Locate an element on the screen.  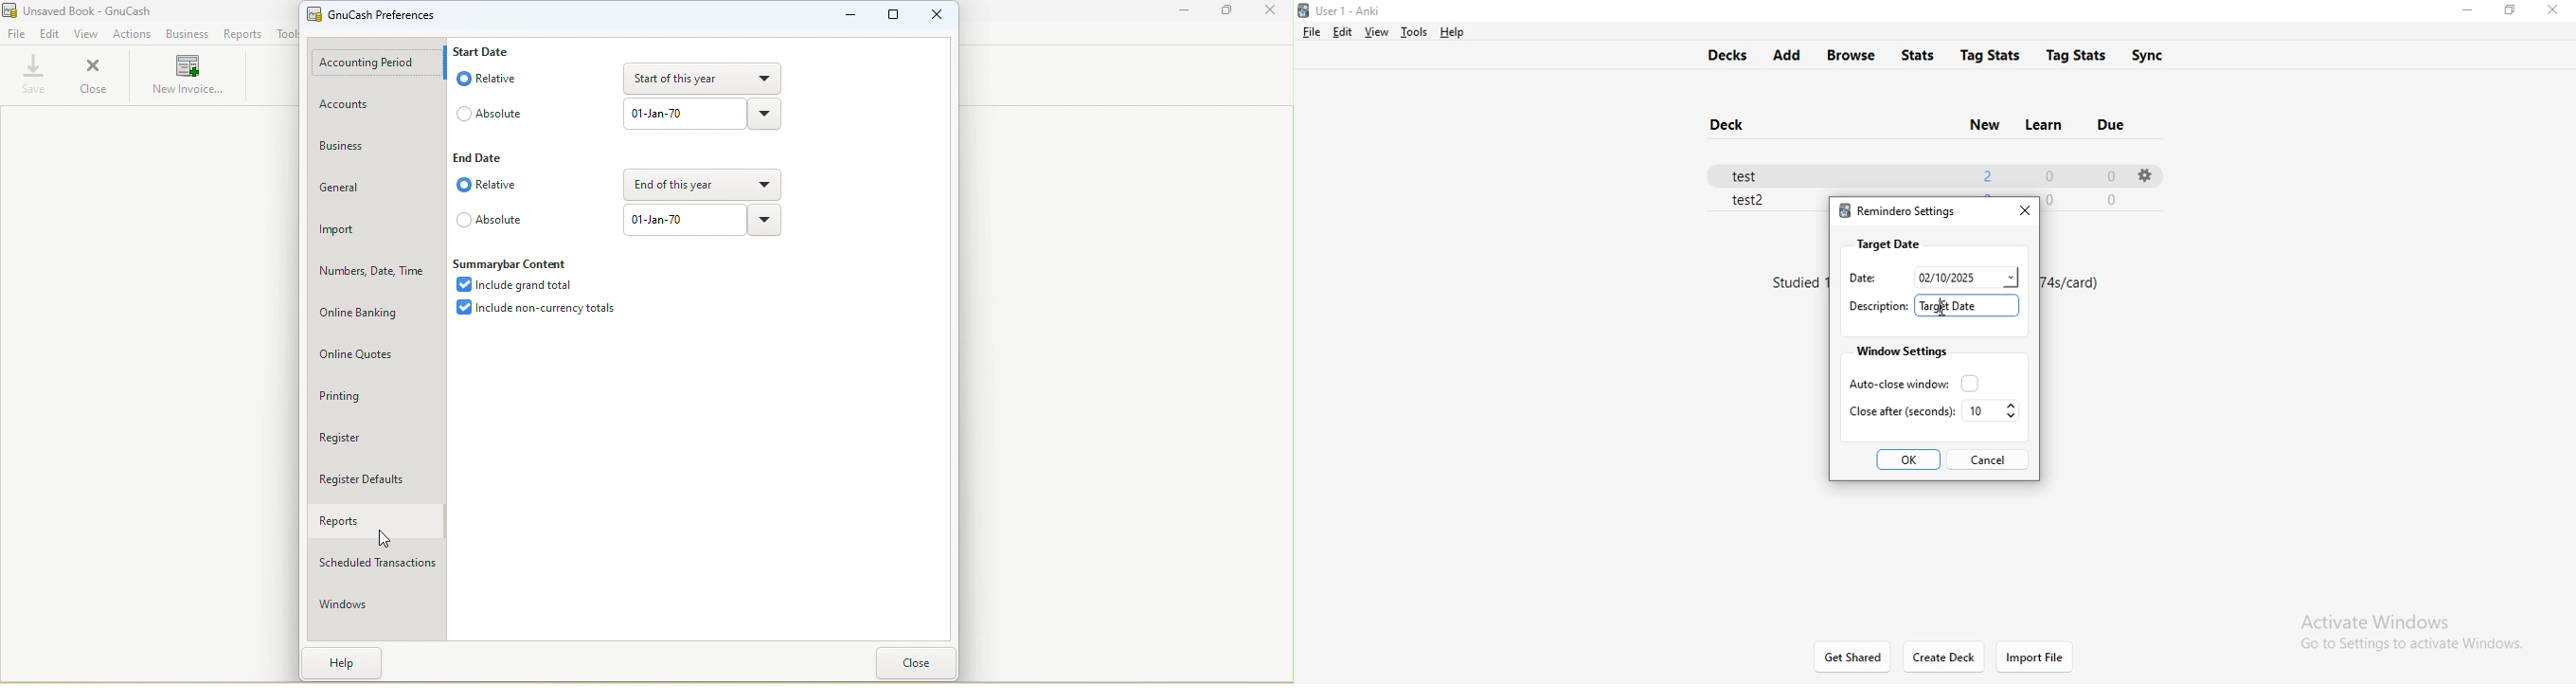
text is located at coordinates (1800, 283).